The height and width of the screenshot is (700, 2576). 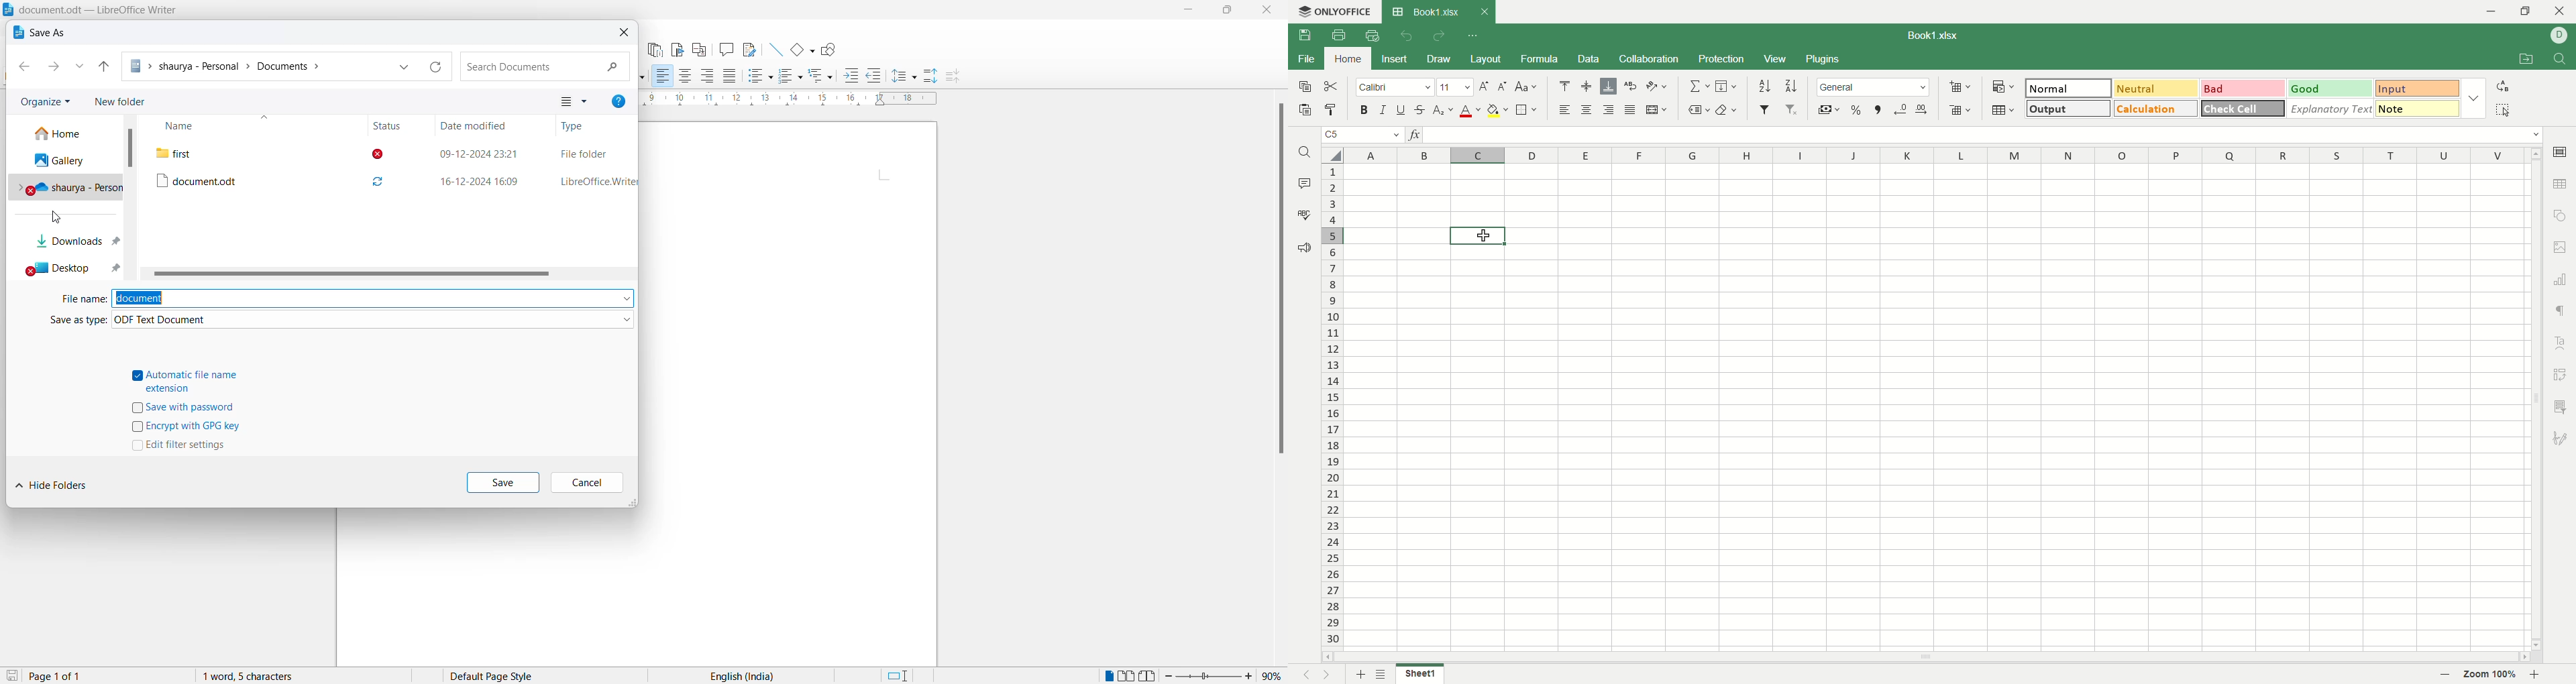 I want to click on slice settings, so click(x=2563, y=405).